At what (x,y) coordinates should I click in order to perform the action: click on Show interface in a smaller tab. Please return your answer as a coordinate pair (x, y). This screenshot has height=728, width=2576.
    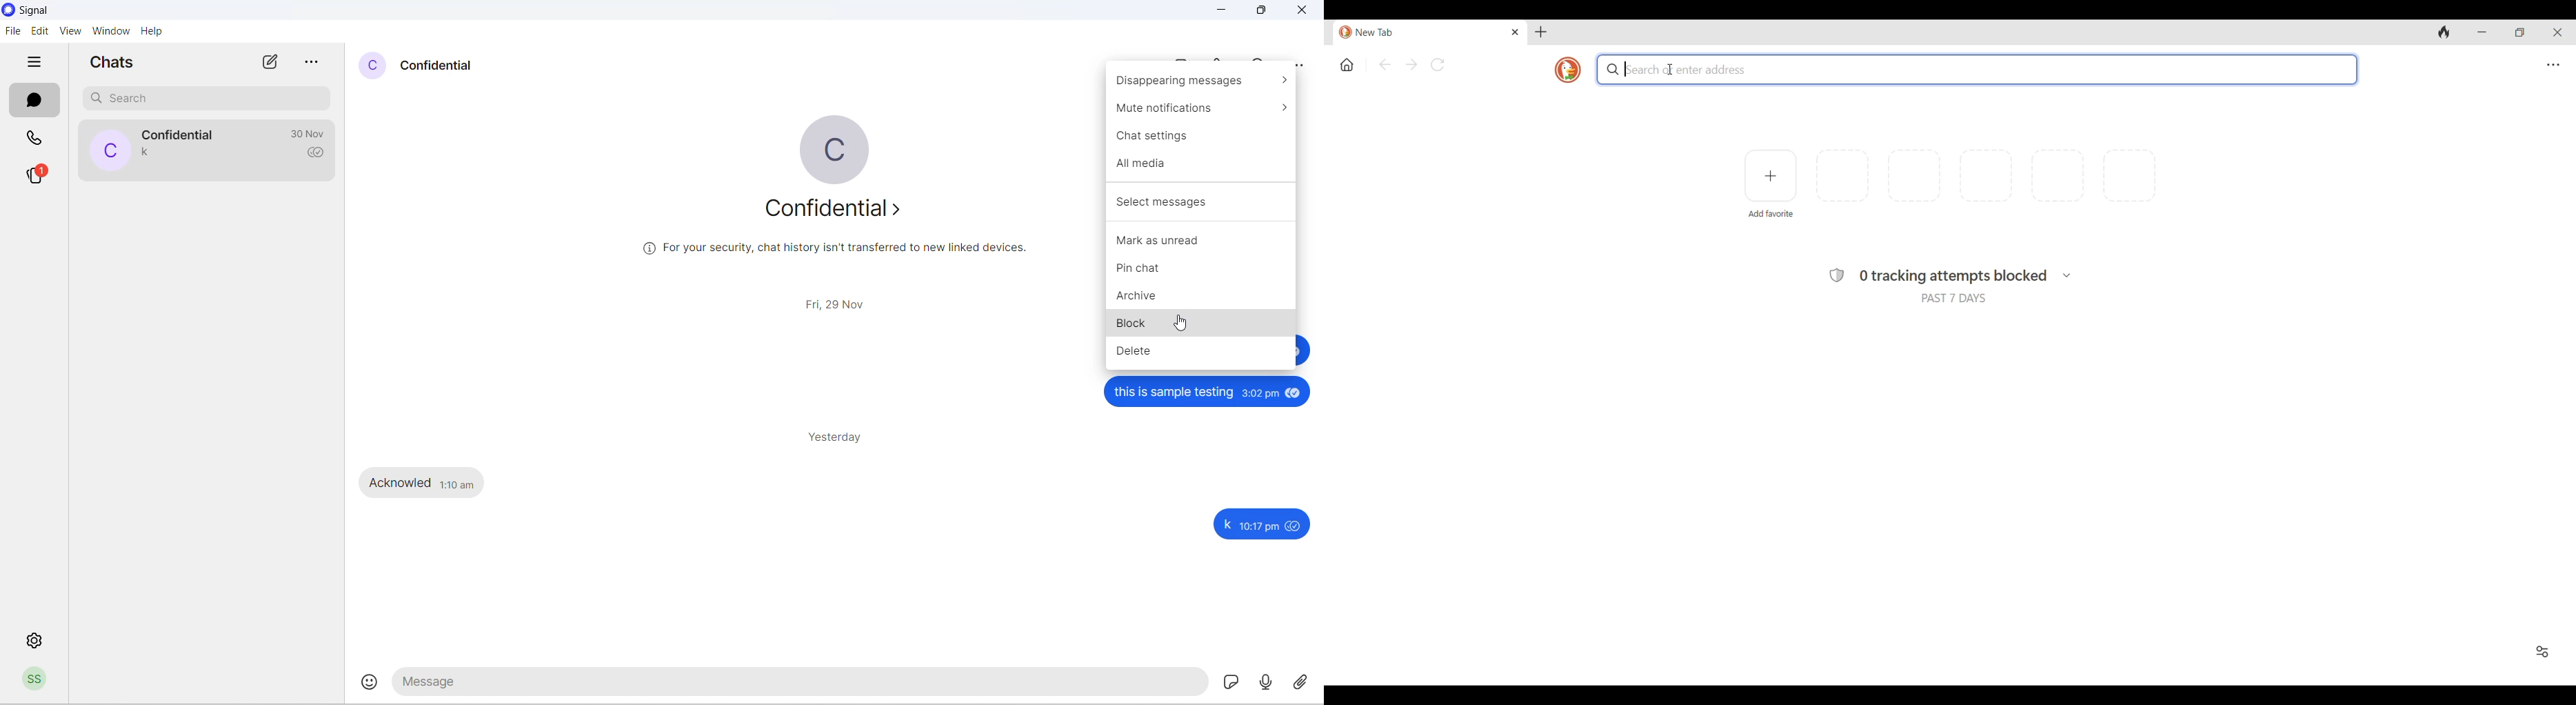
    Looking at the image, I should click on (2520, 33).